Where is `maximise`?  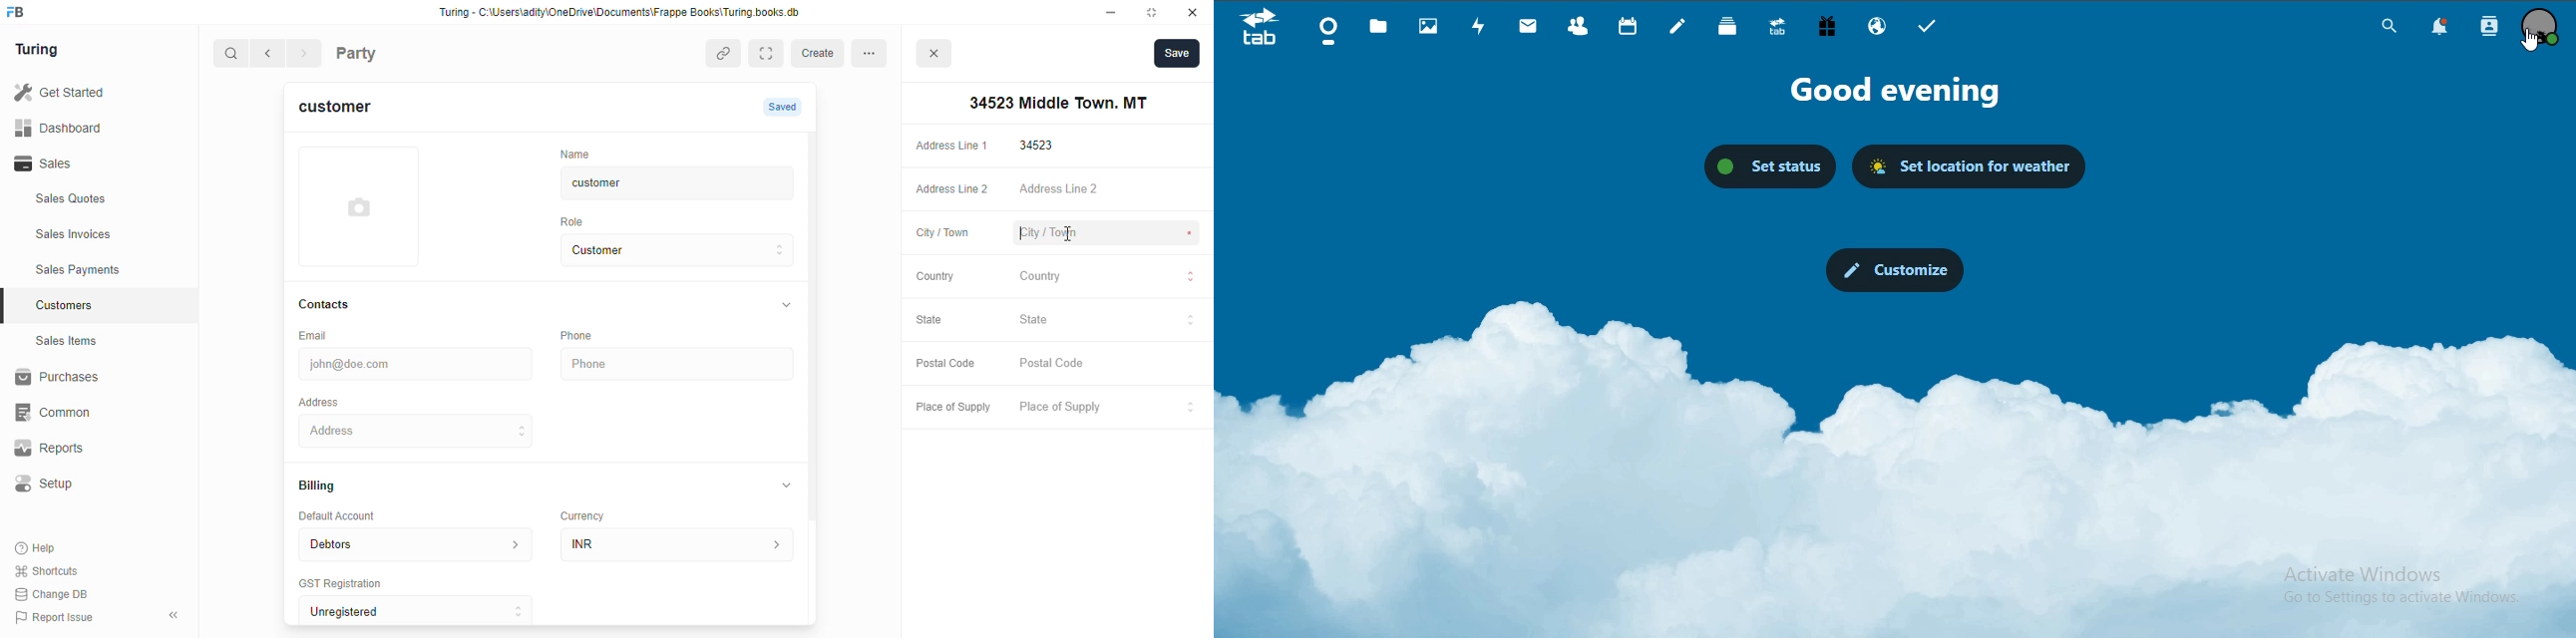
maximise is located at coordinates (1156, 12).